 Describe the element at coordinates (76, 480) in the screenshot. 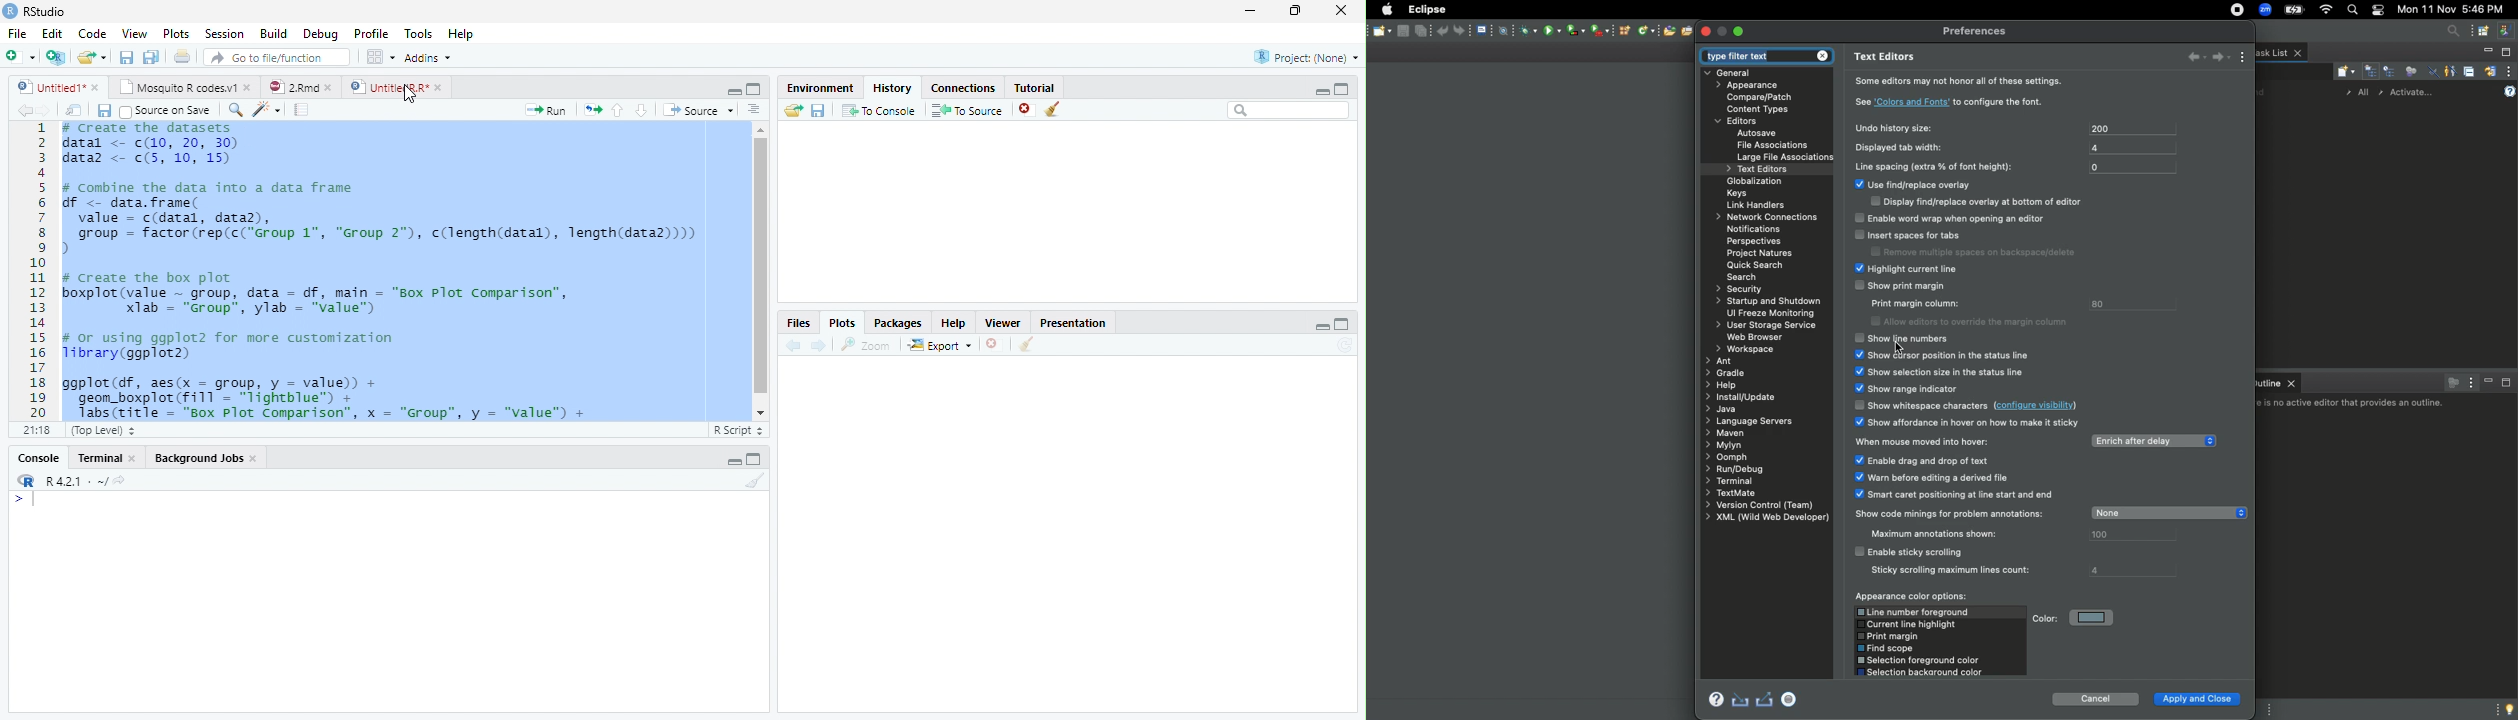

I see `R 4.2.1 . ~/` at that location.